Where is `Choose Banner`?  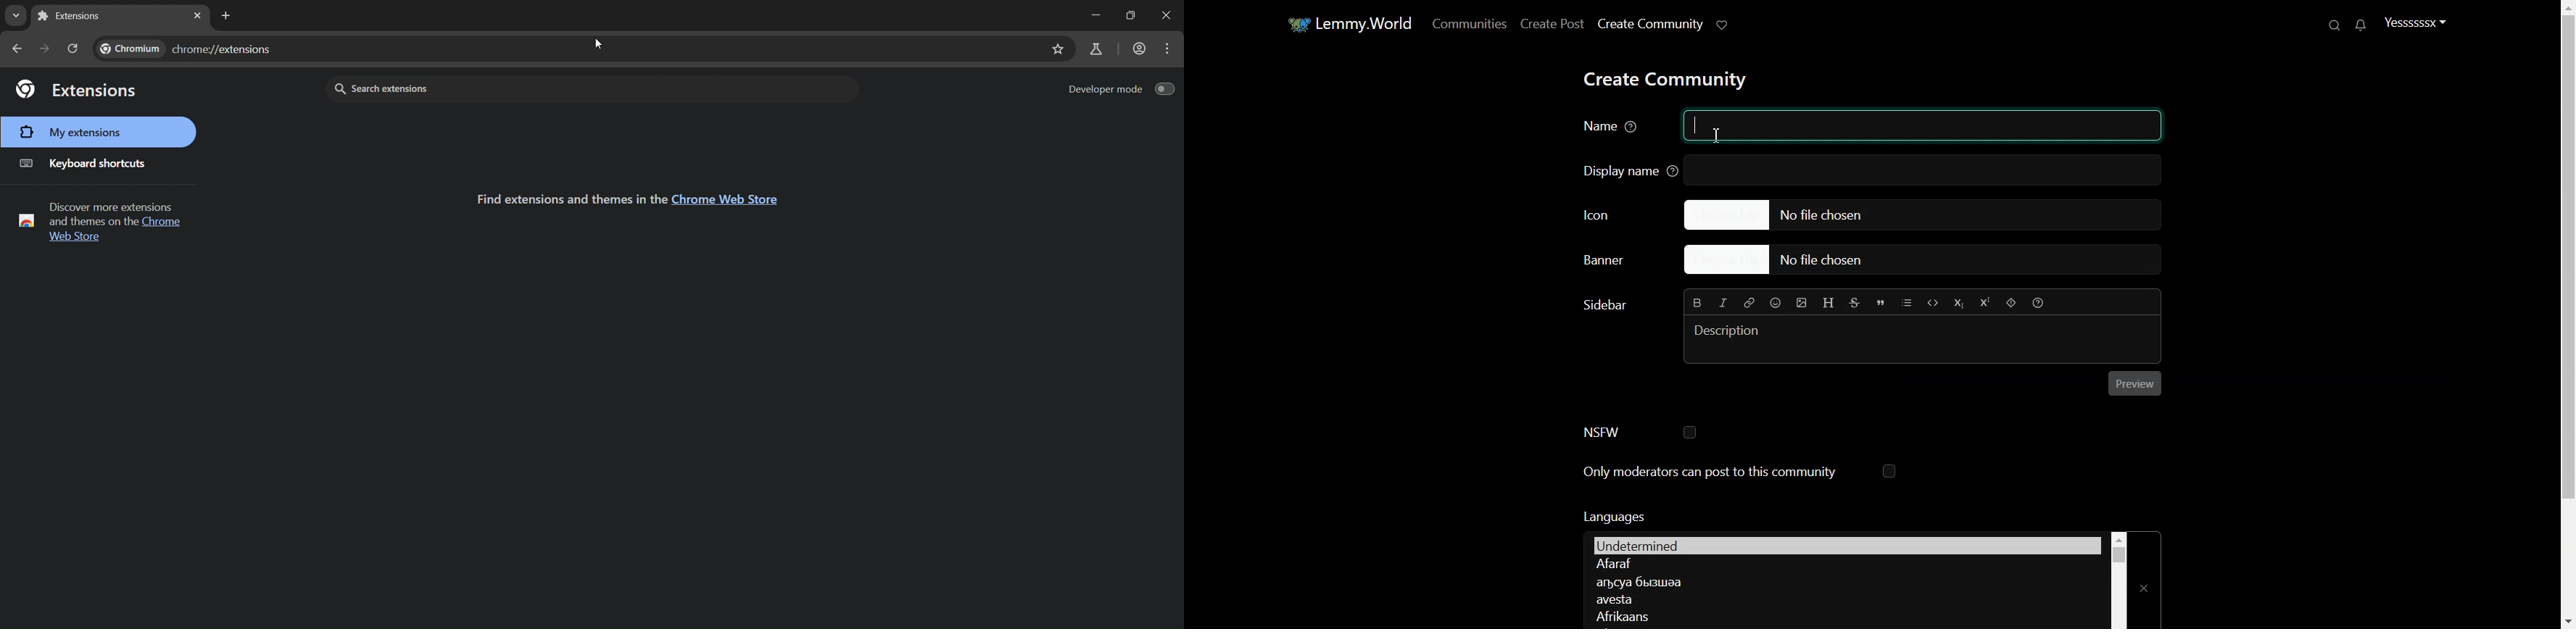
Choose Banner is located at coordinates (1617, 264).